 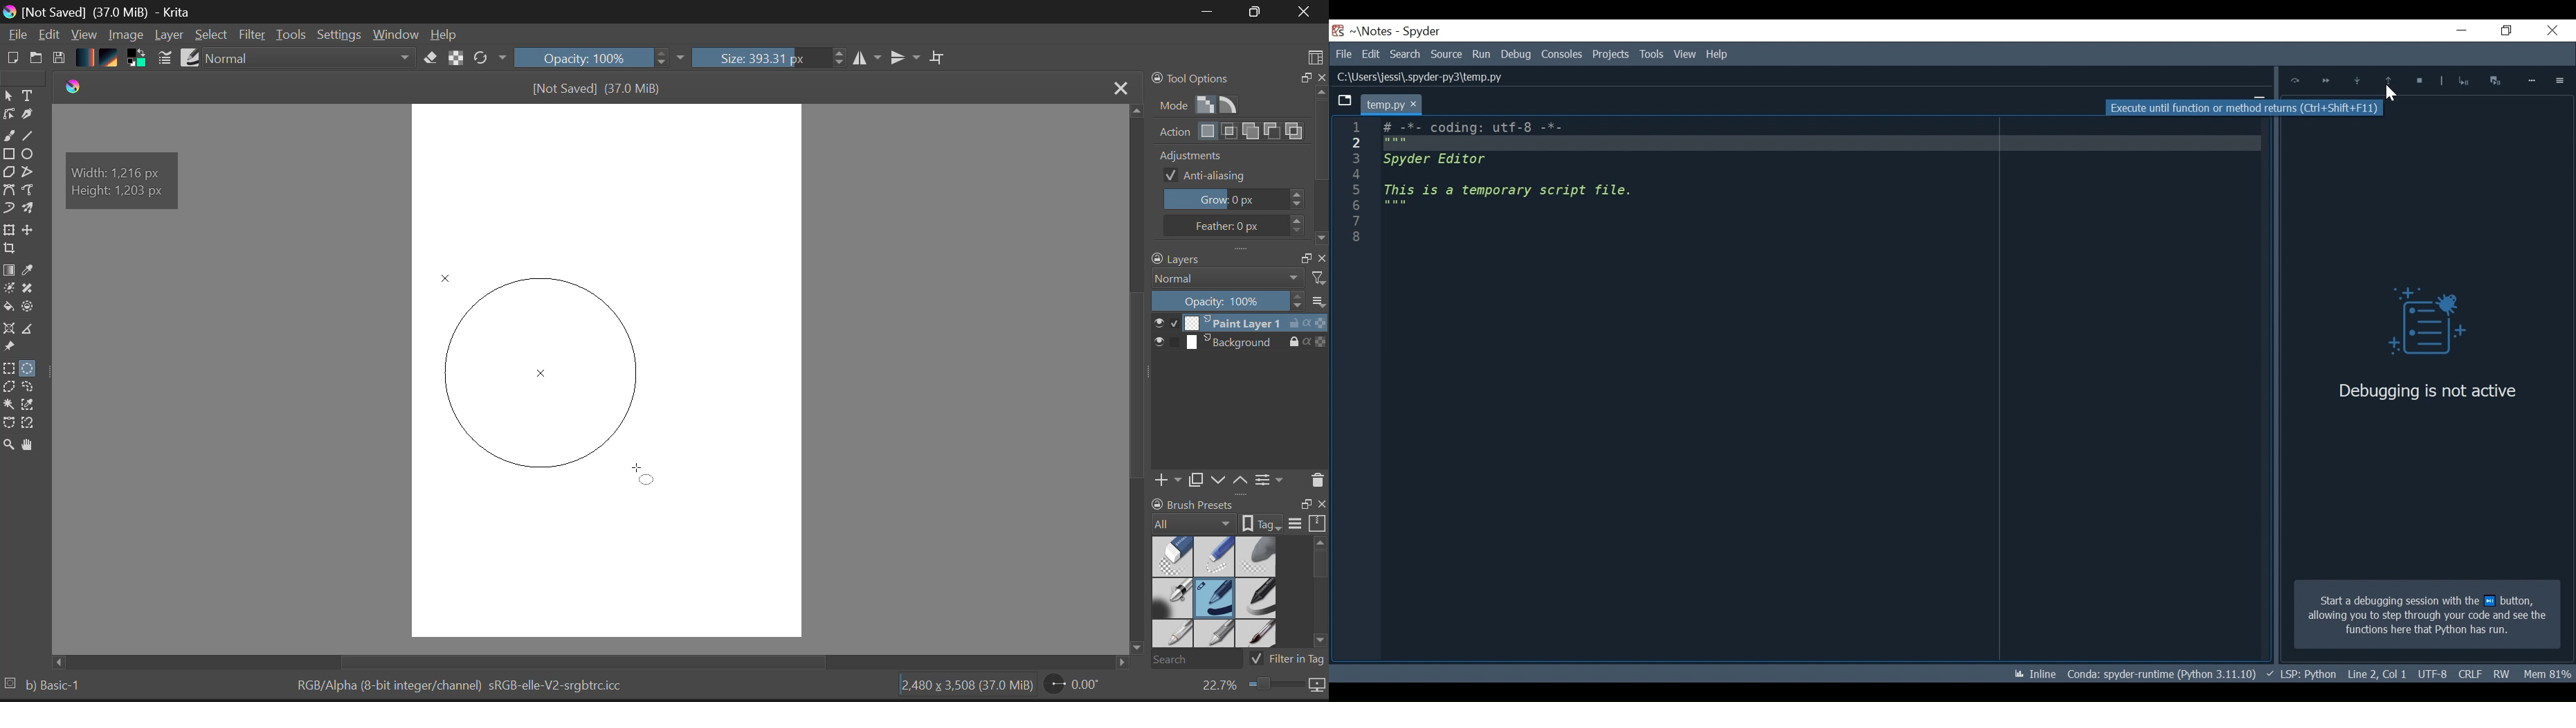 What do you see at coordinates (2417, 324) in the screenshot?
I see `Debug` at bounding box center [2417, 324].